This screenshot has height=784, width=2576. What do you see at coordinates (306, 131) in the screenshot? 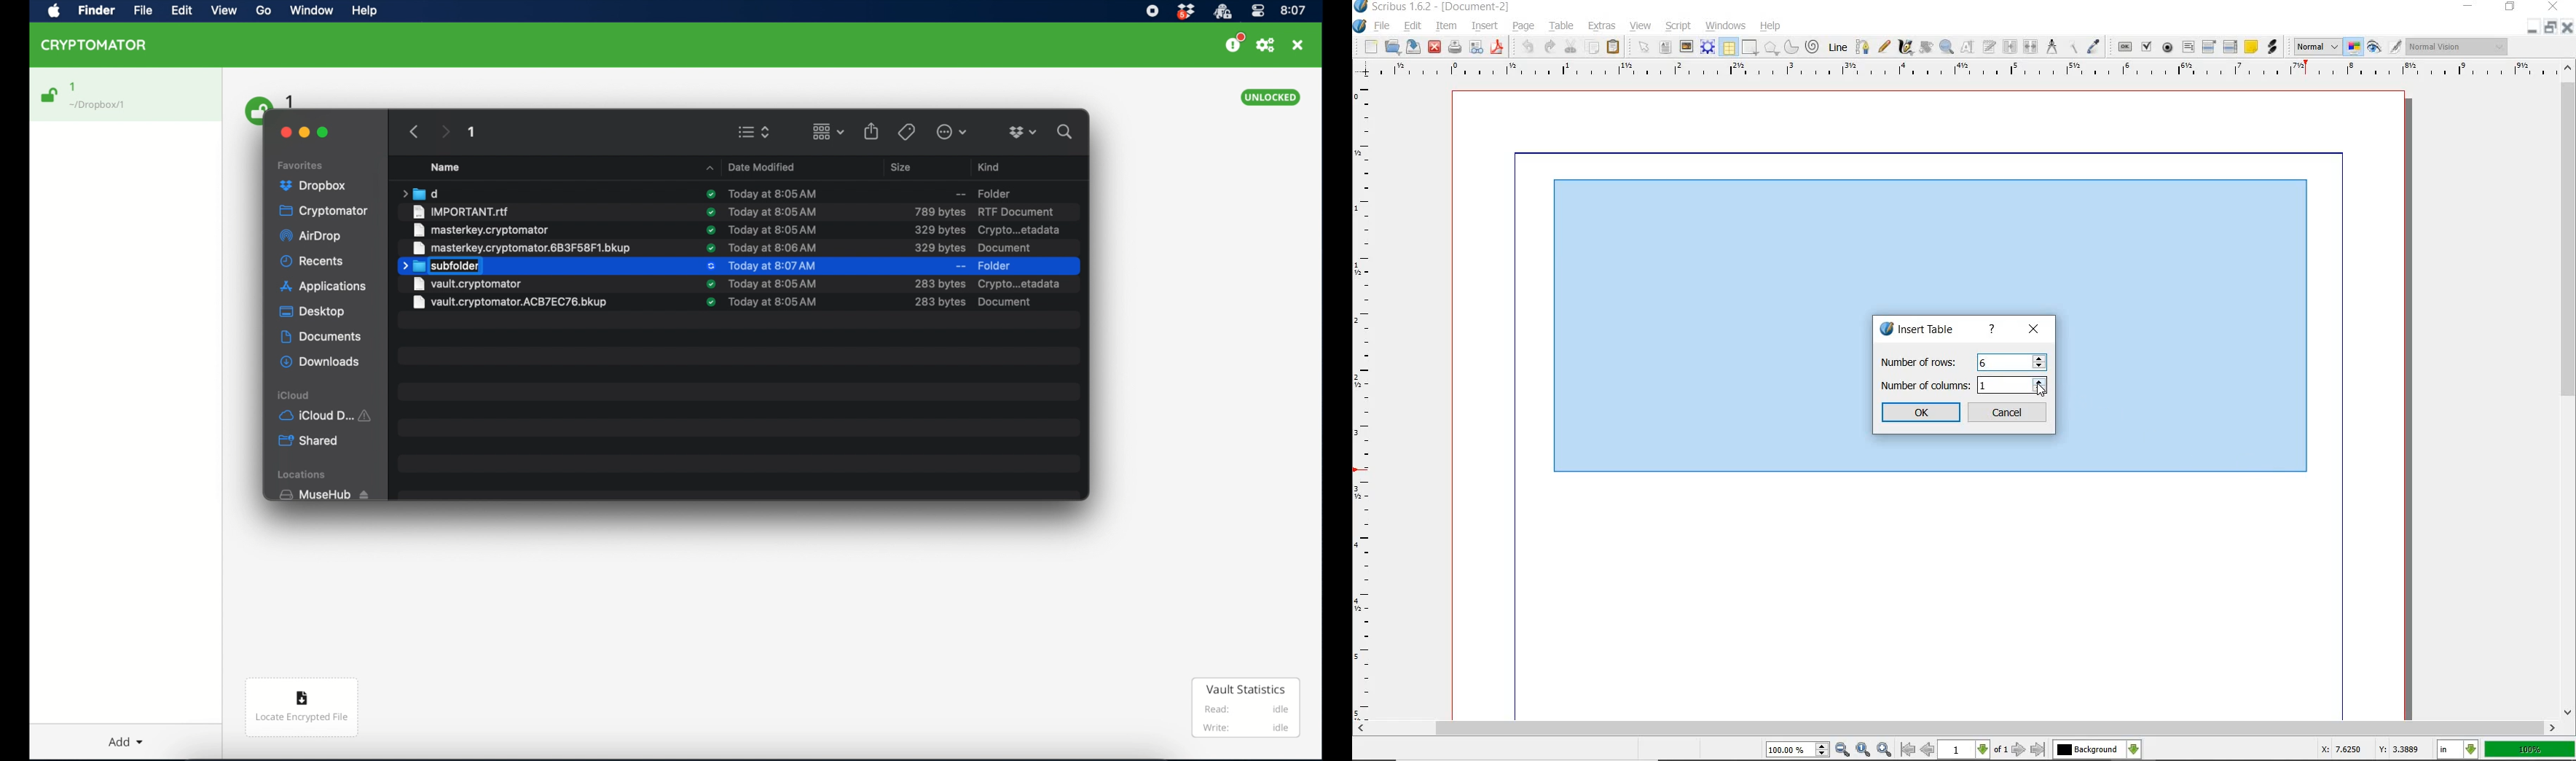
I see `minimize` at bounding box center [306, 131].